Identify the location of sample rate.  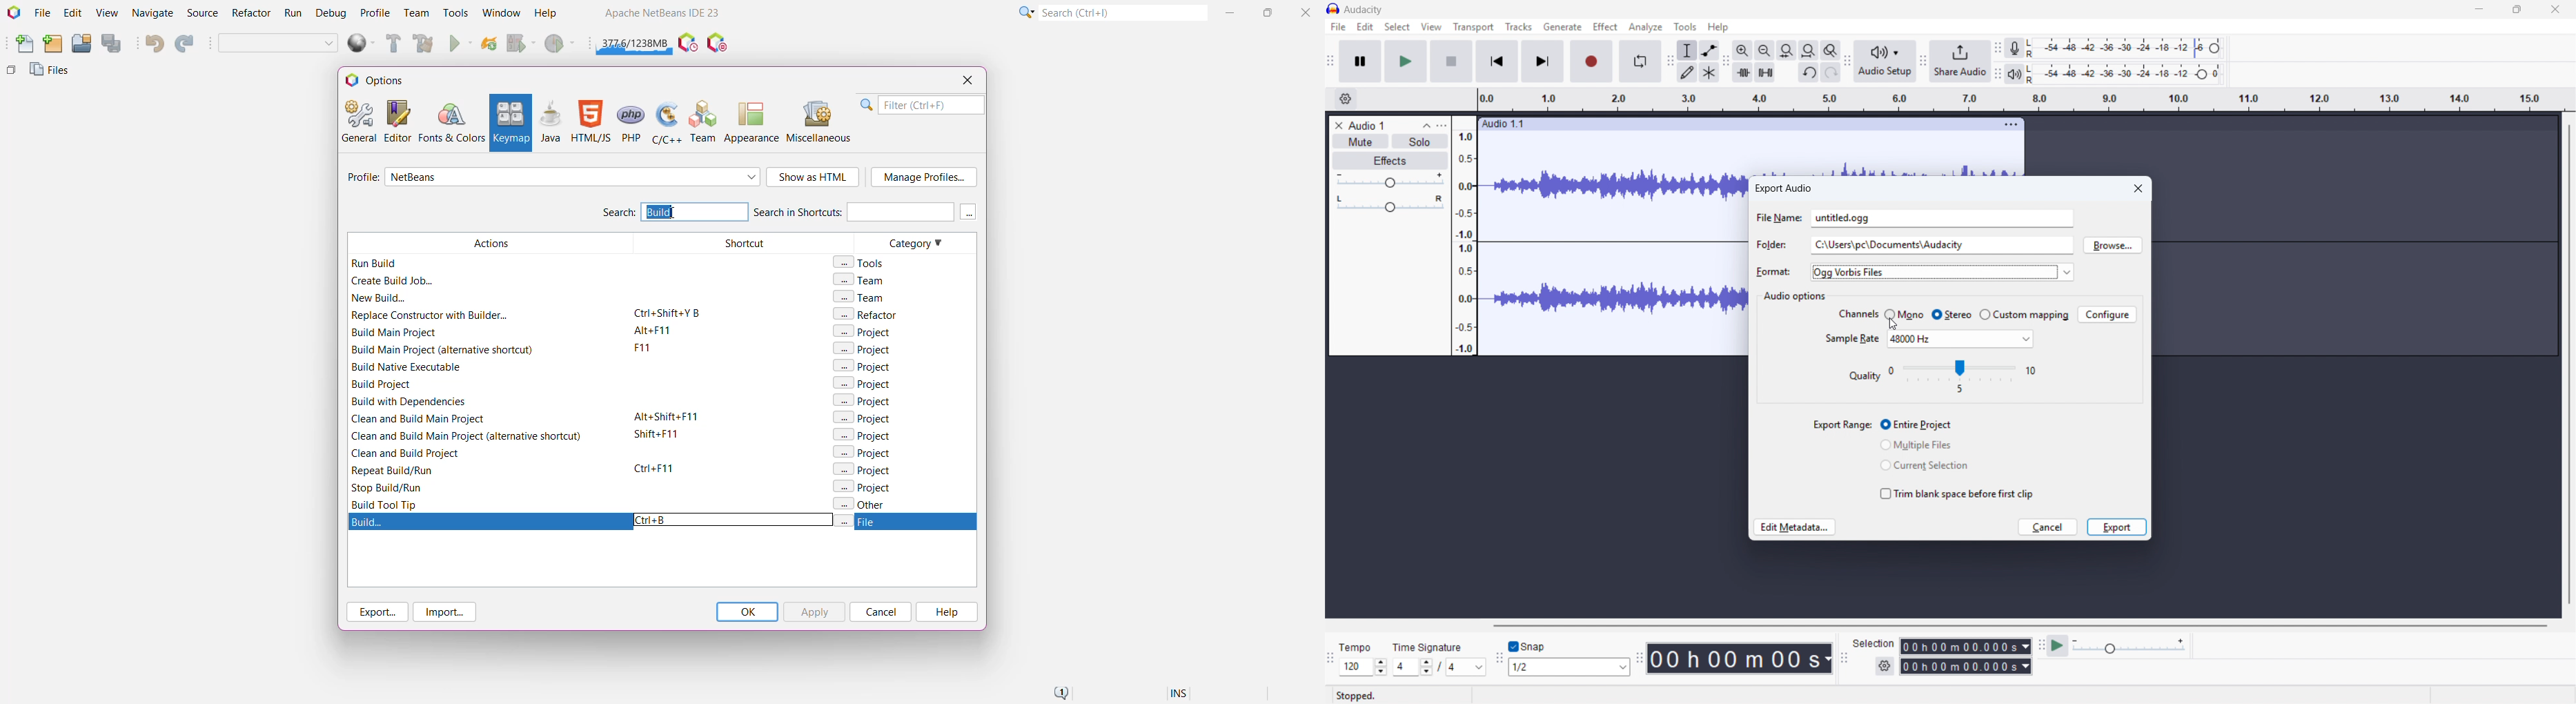
(1852, 339).